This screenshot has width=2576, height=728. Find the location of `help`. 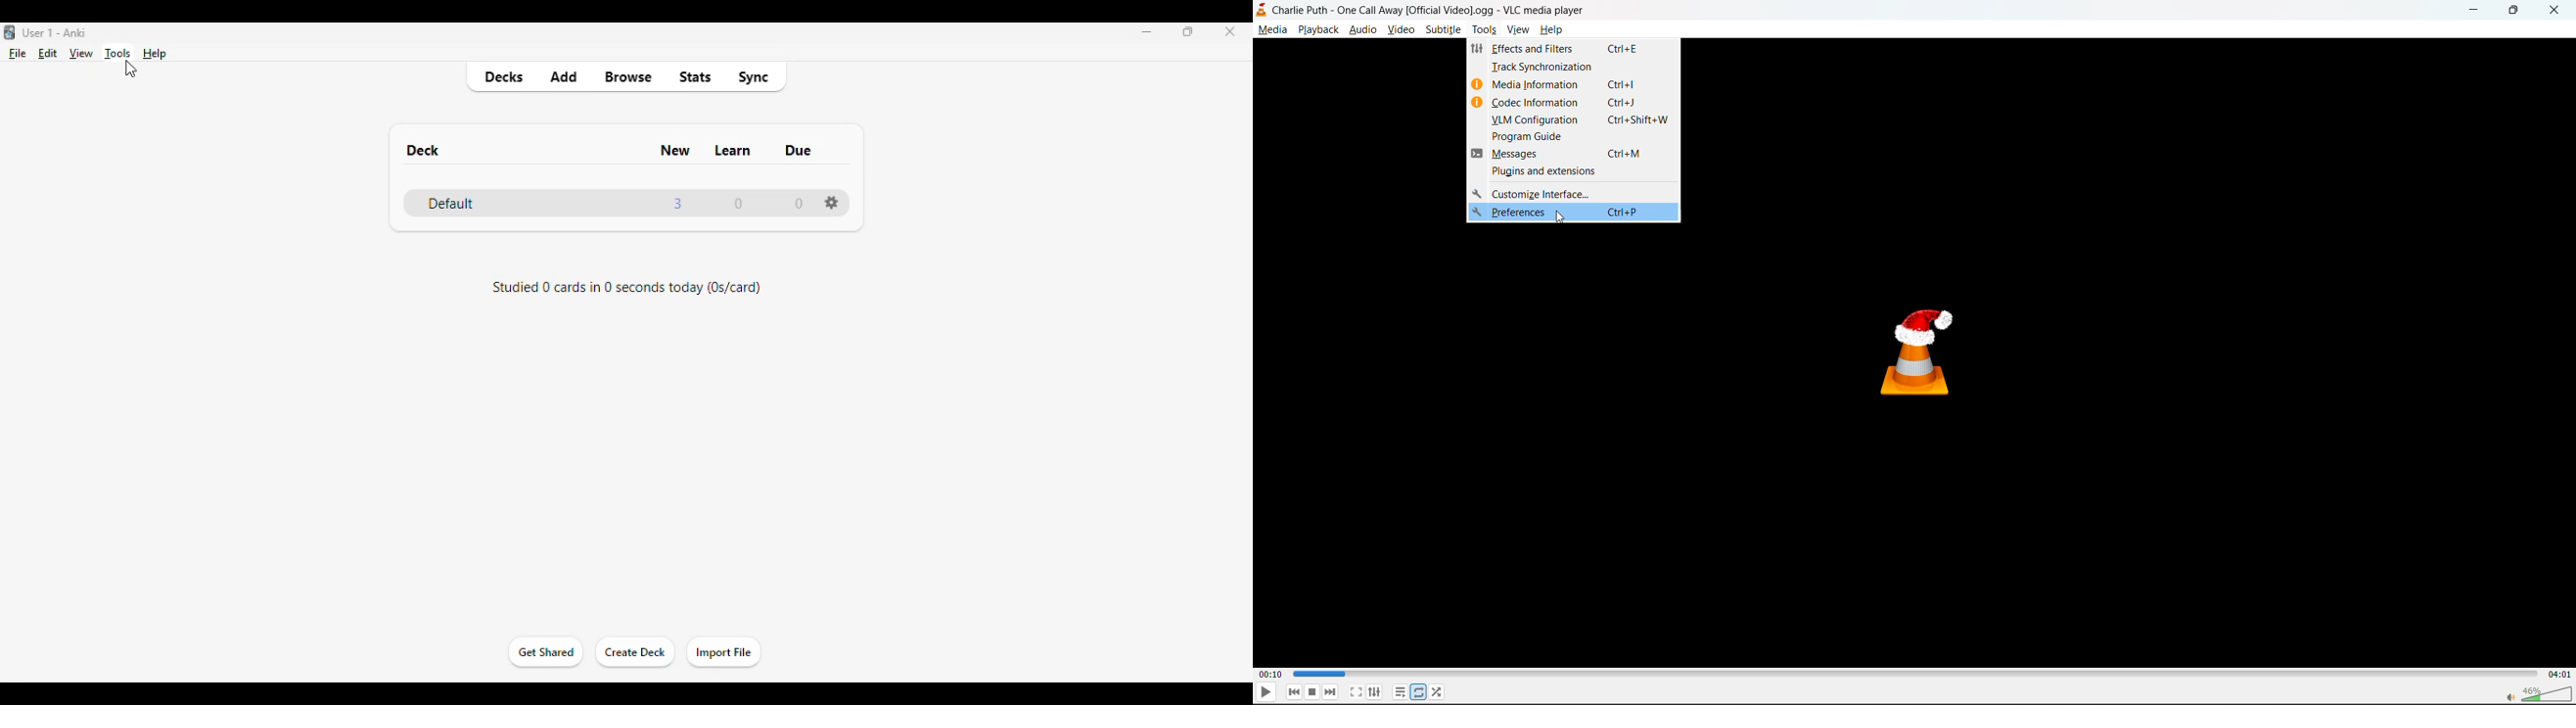

help is located at coordinates (155, 54).